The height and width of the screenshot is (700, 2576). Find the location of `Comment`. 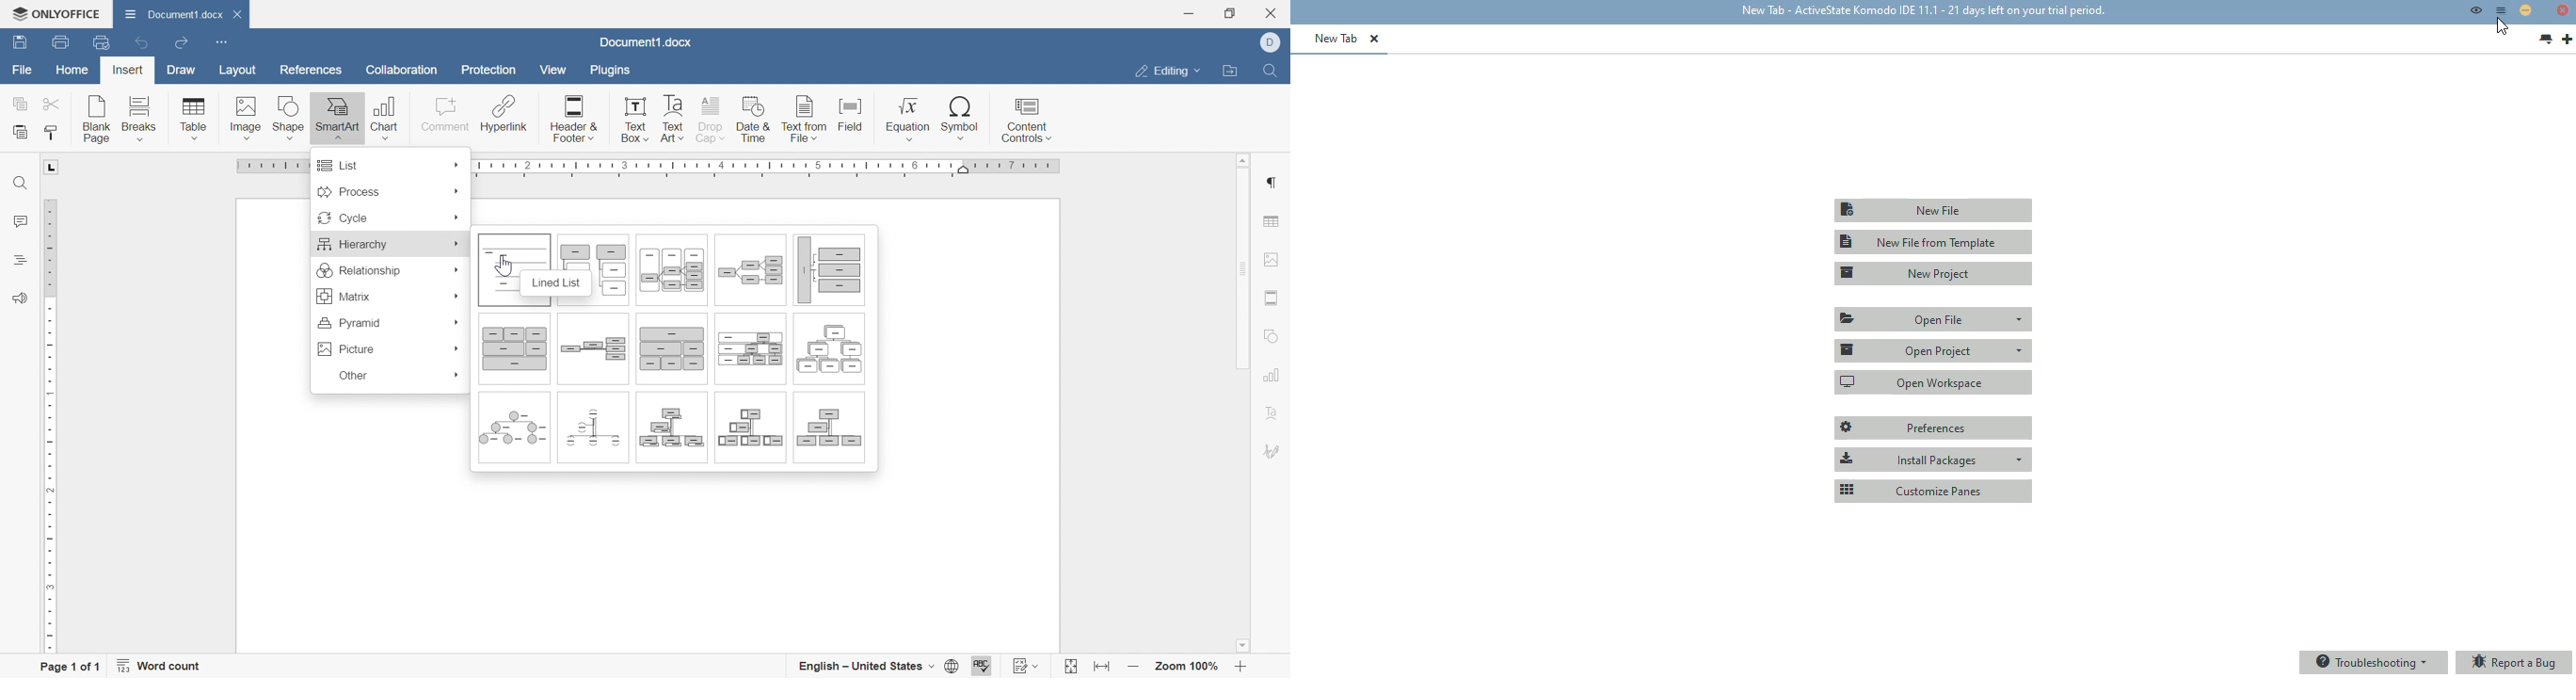

Comment is located at coordinates (441, 115).